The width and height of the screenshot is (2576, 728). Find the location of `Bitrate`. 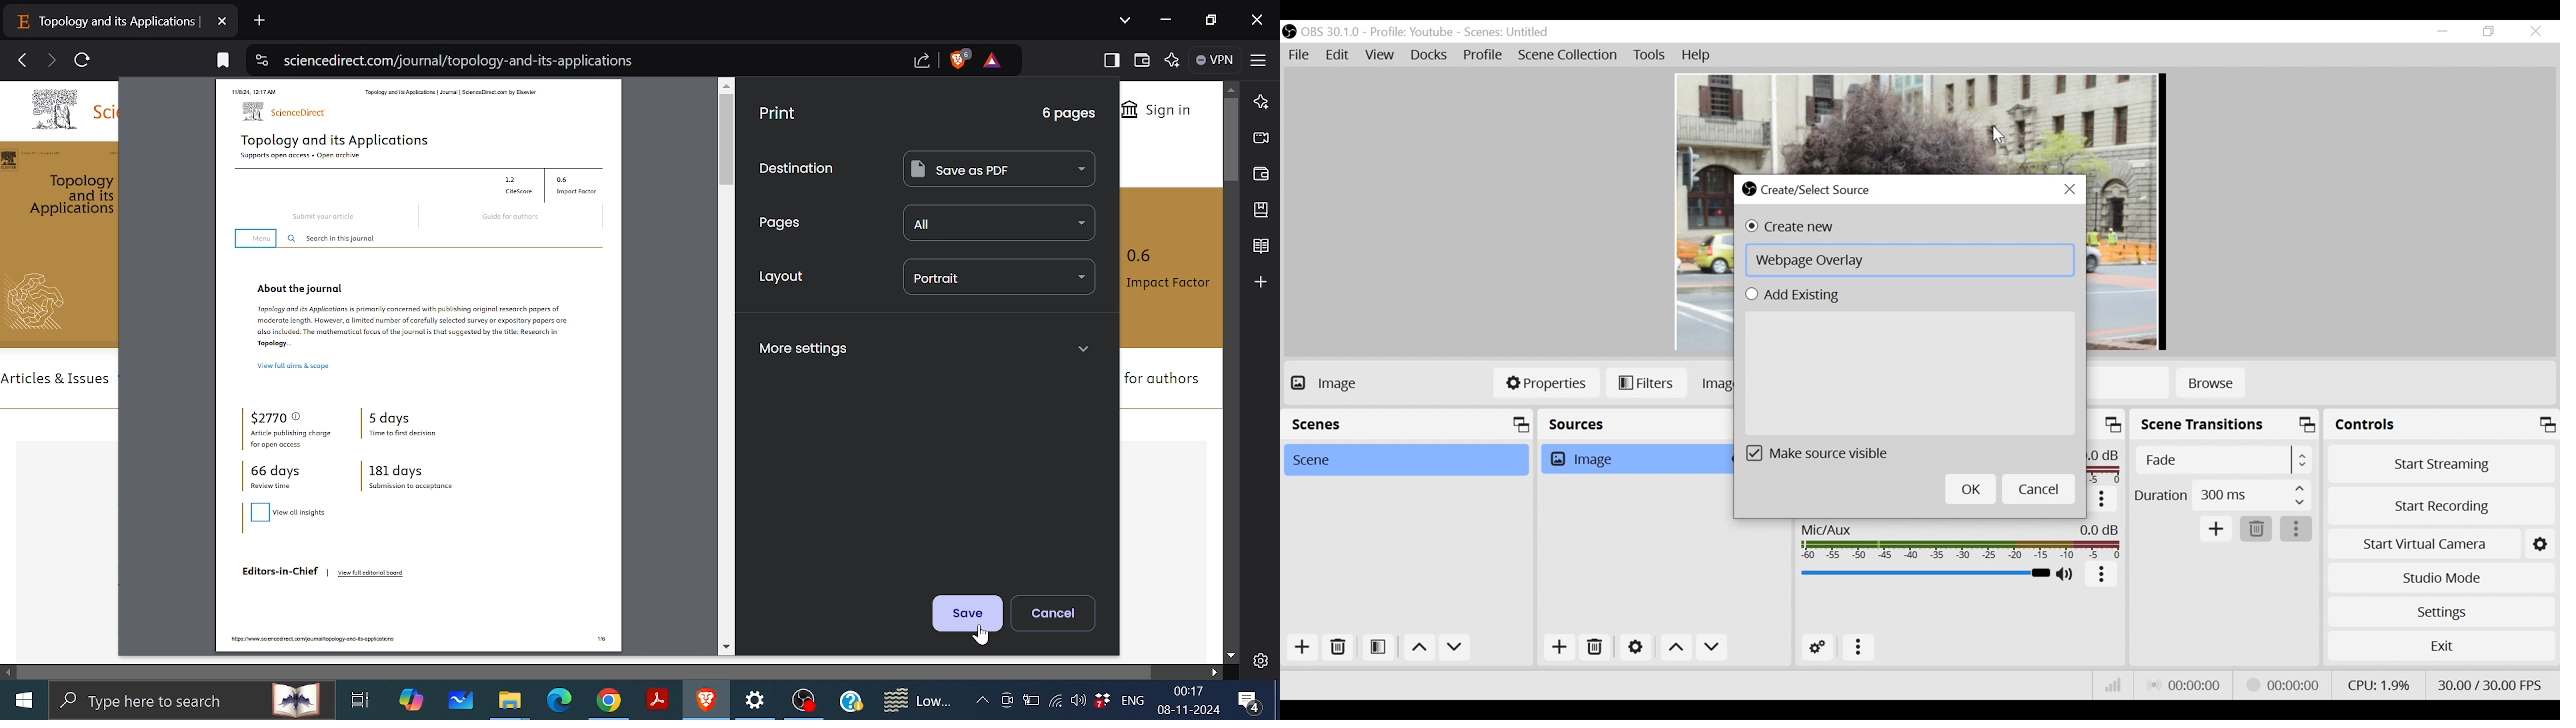

Bitrate is located at coordinates (2115, 685).